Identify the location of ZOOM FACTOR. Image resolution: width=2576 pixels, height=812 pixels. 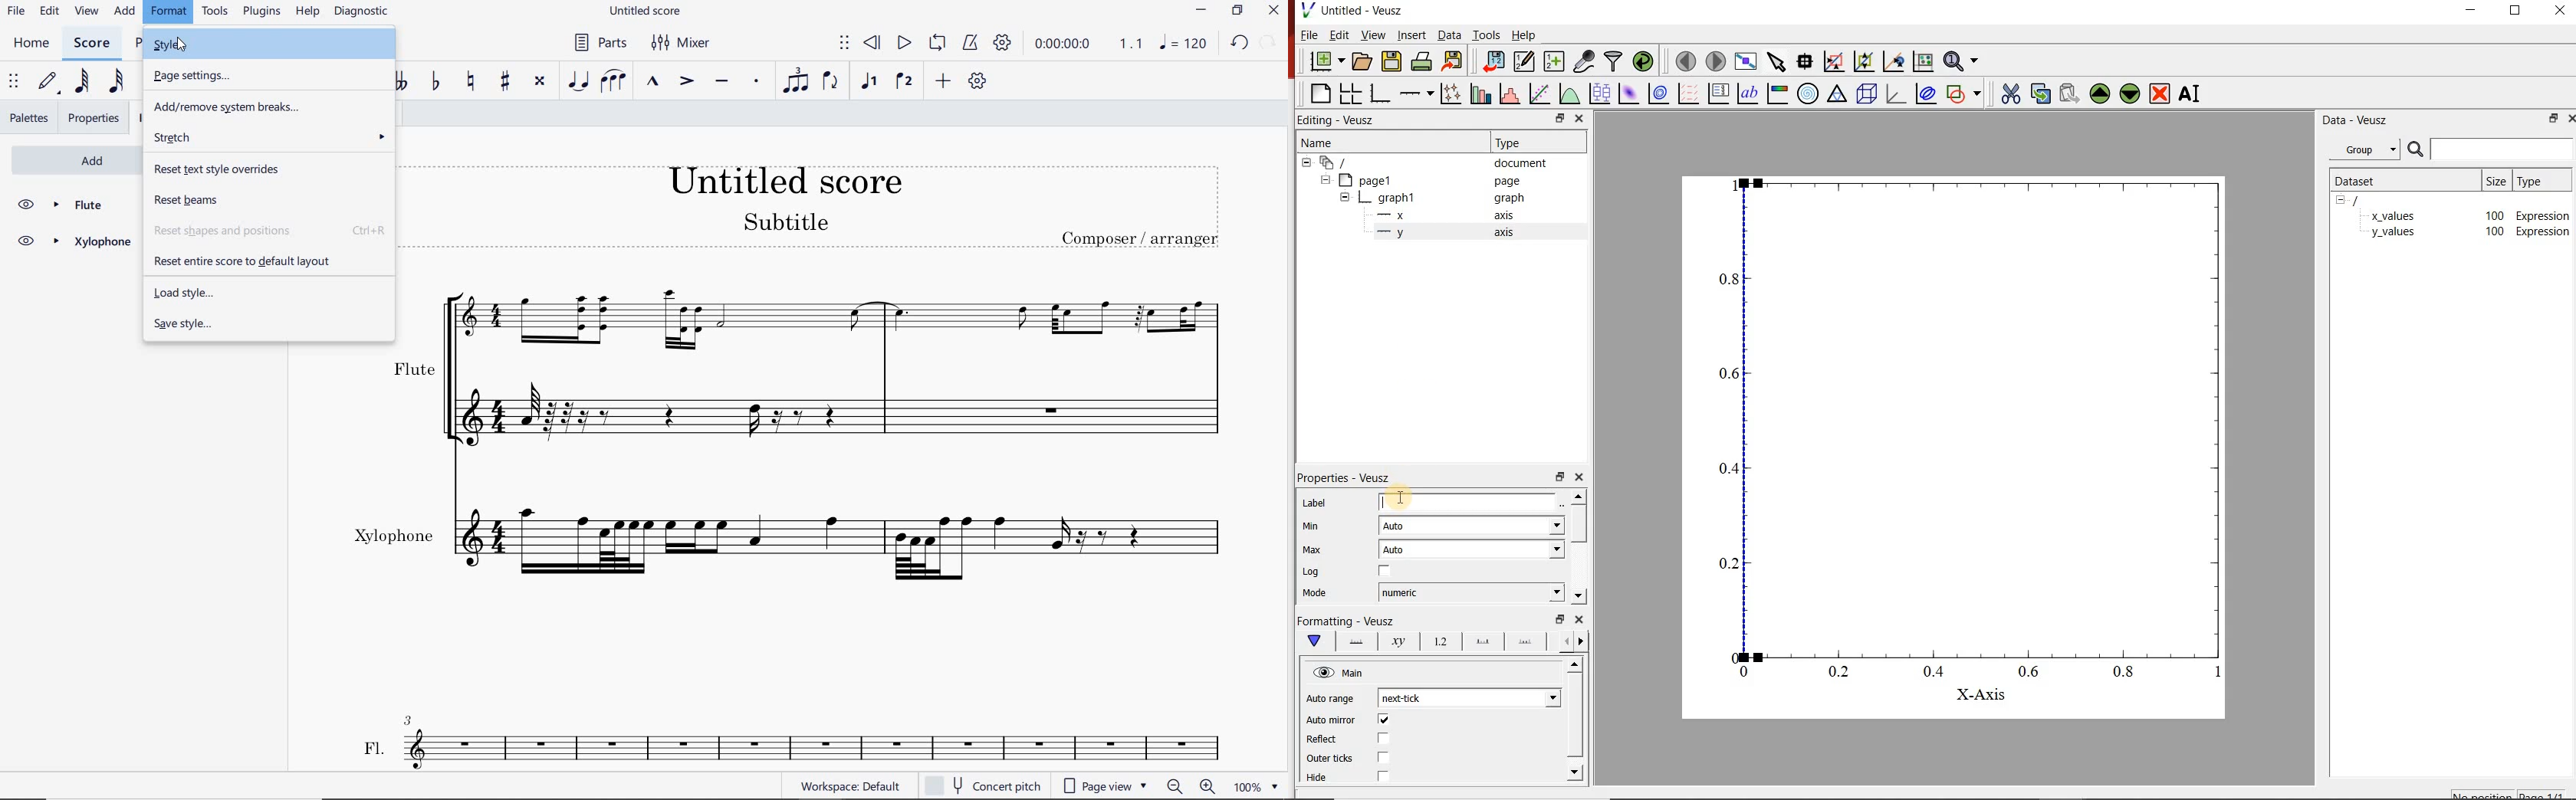
(1257, 786).